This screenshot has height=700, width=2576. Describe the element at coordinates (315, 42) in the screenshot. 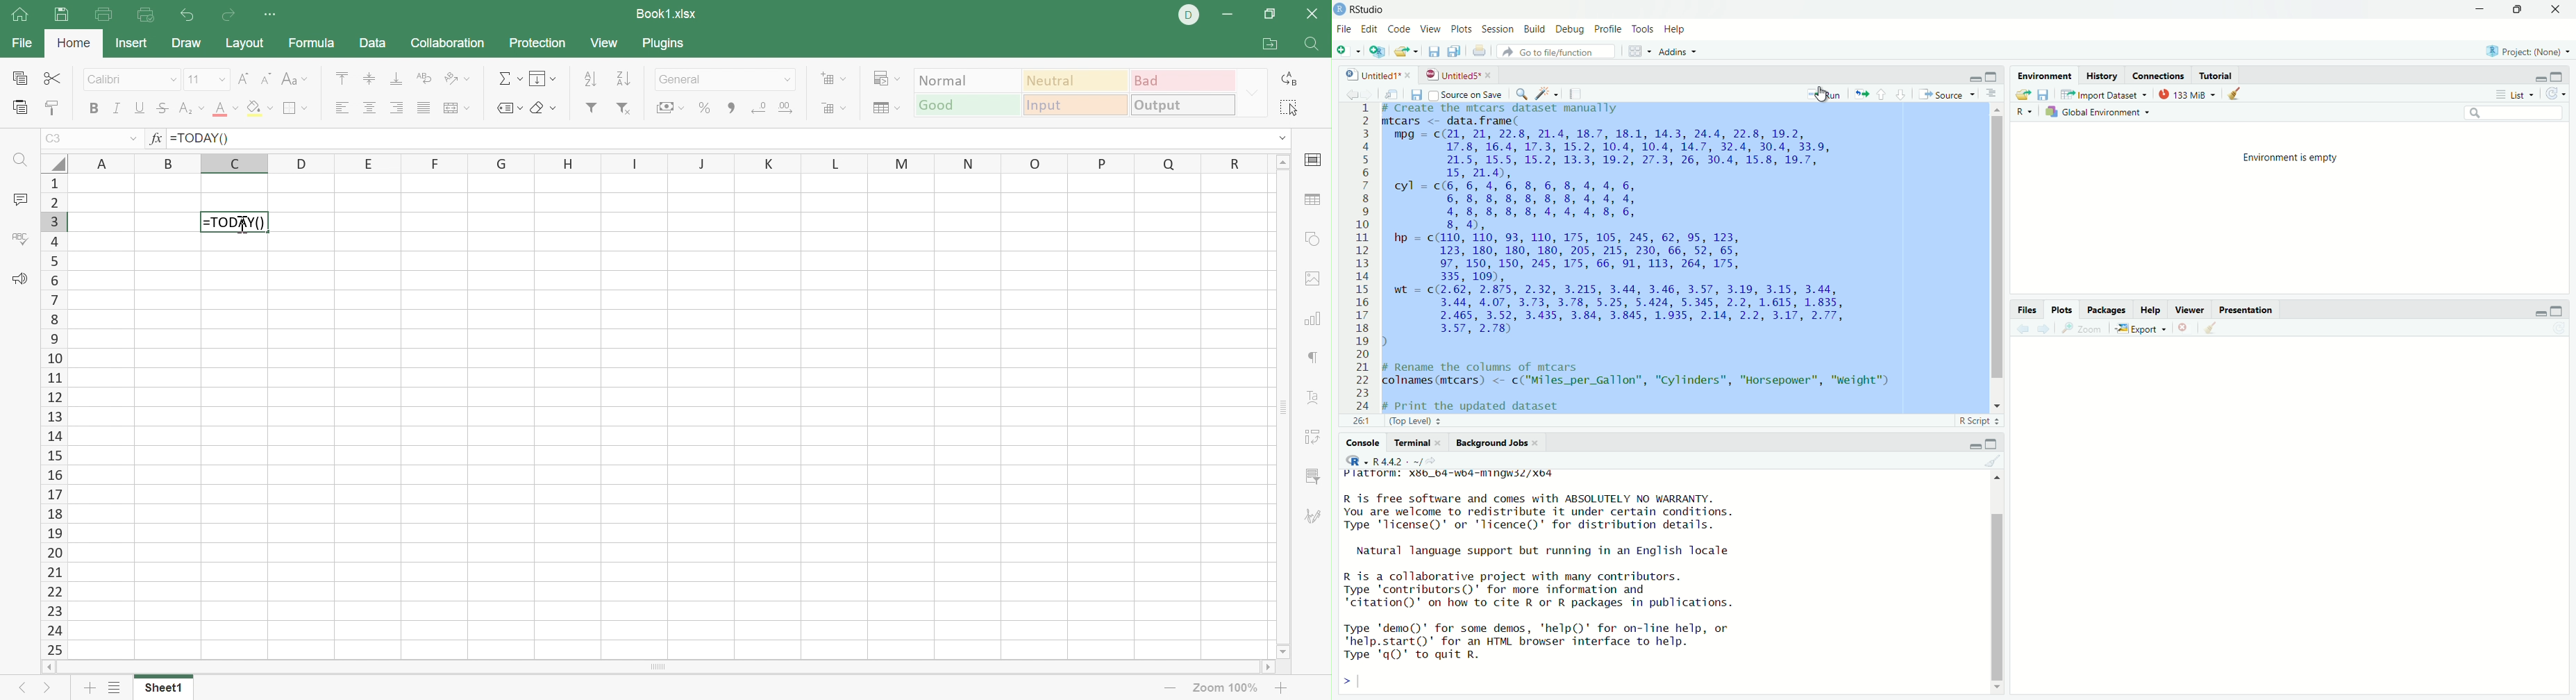

I see `Formula` at that location.